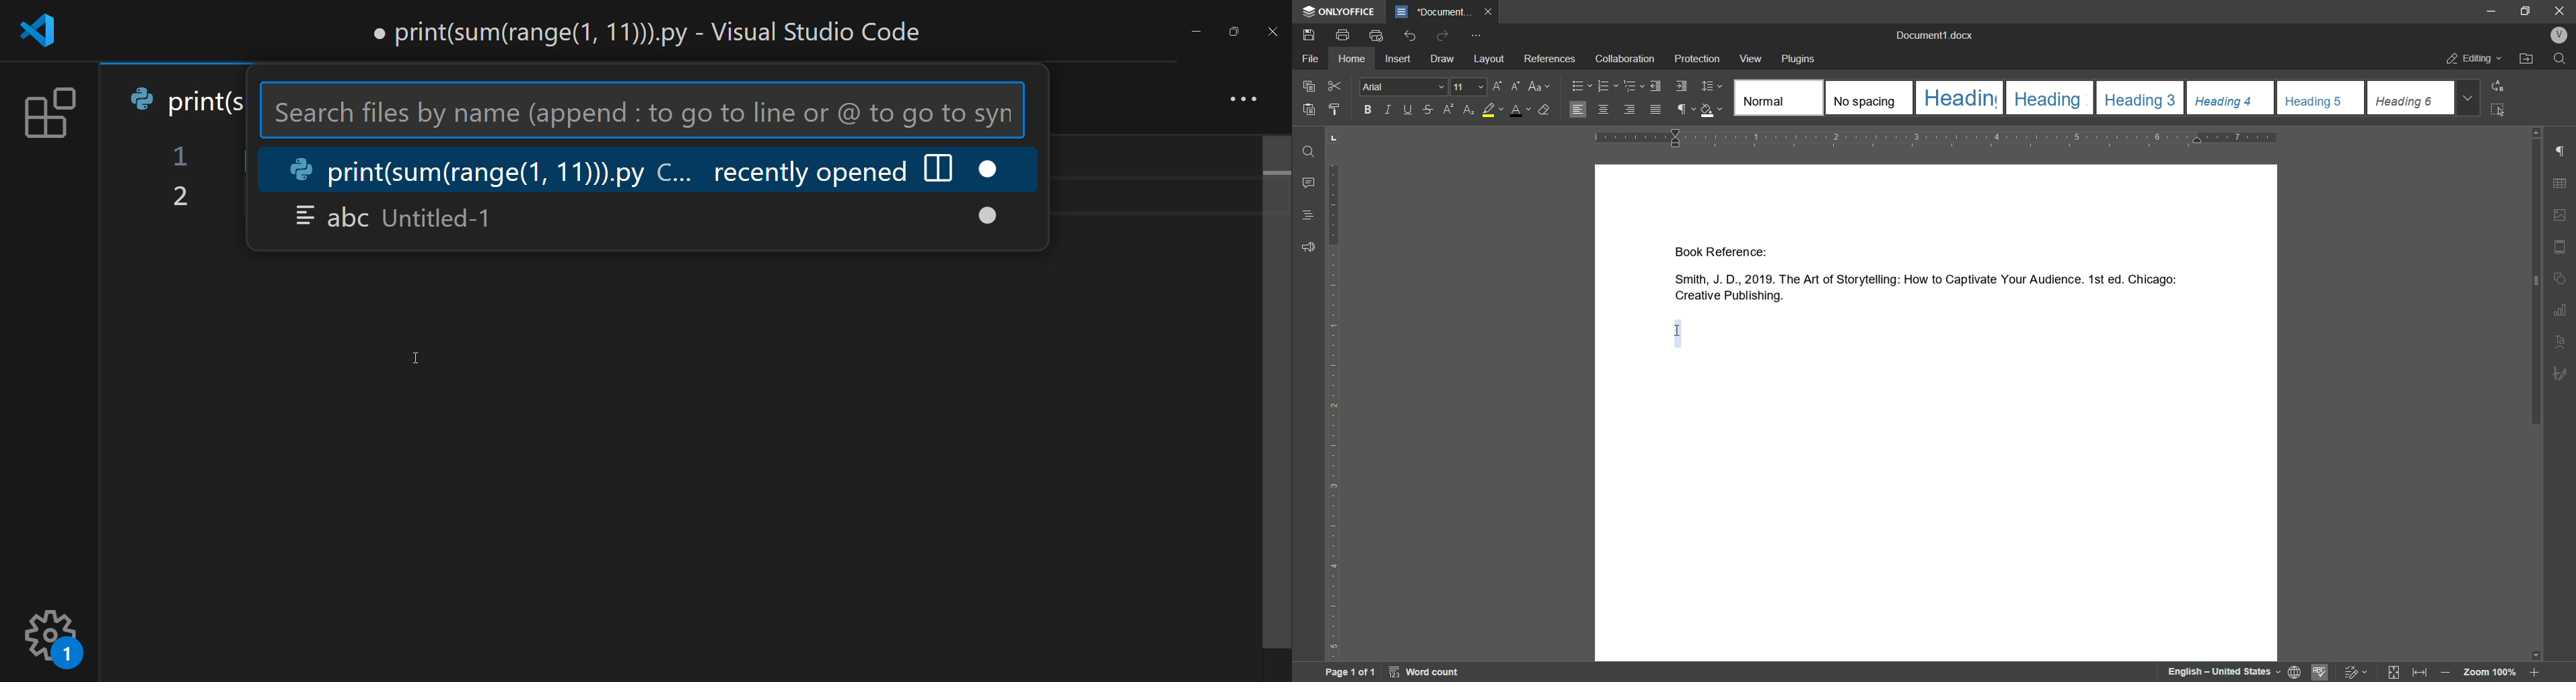  I want to click on layout, so click(1490, 59).